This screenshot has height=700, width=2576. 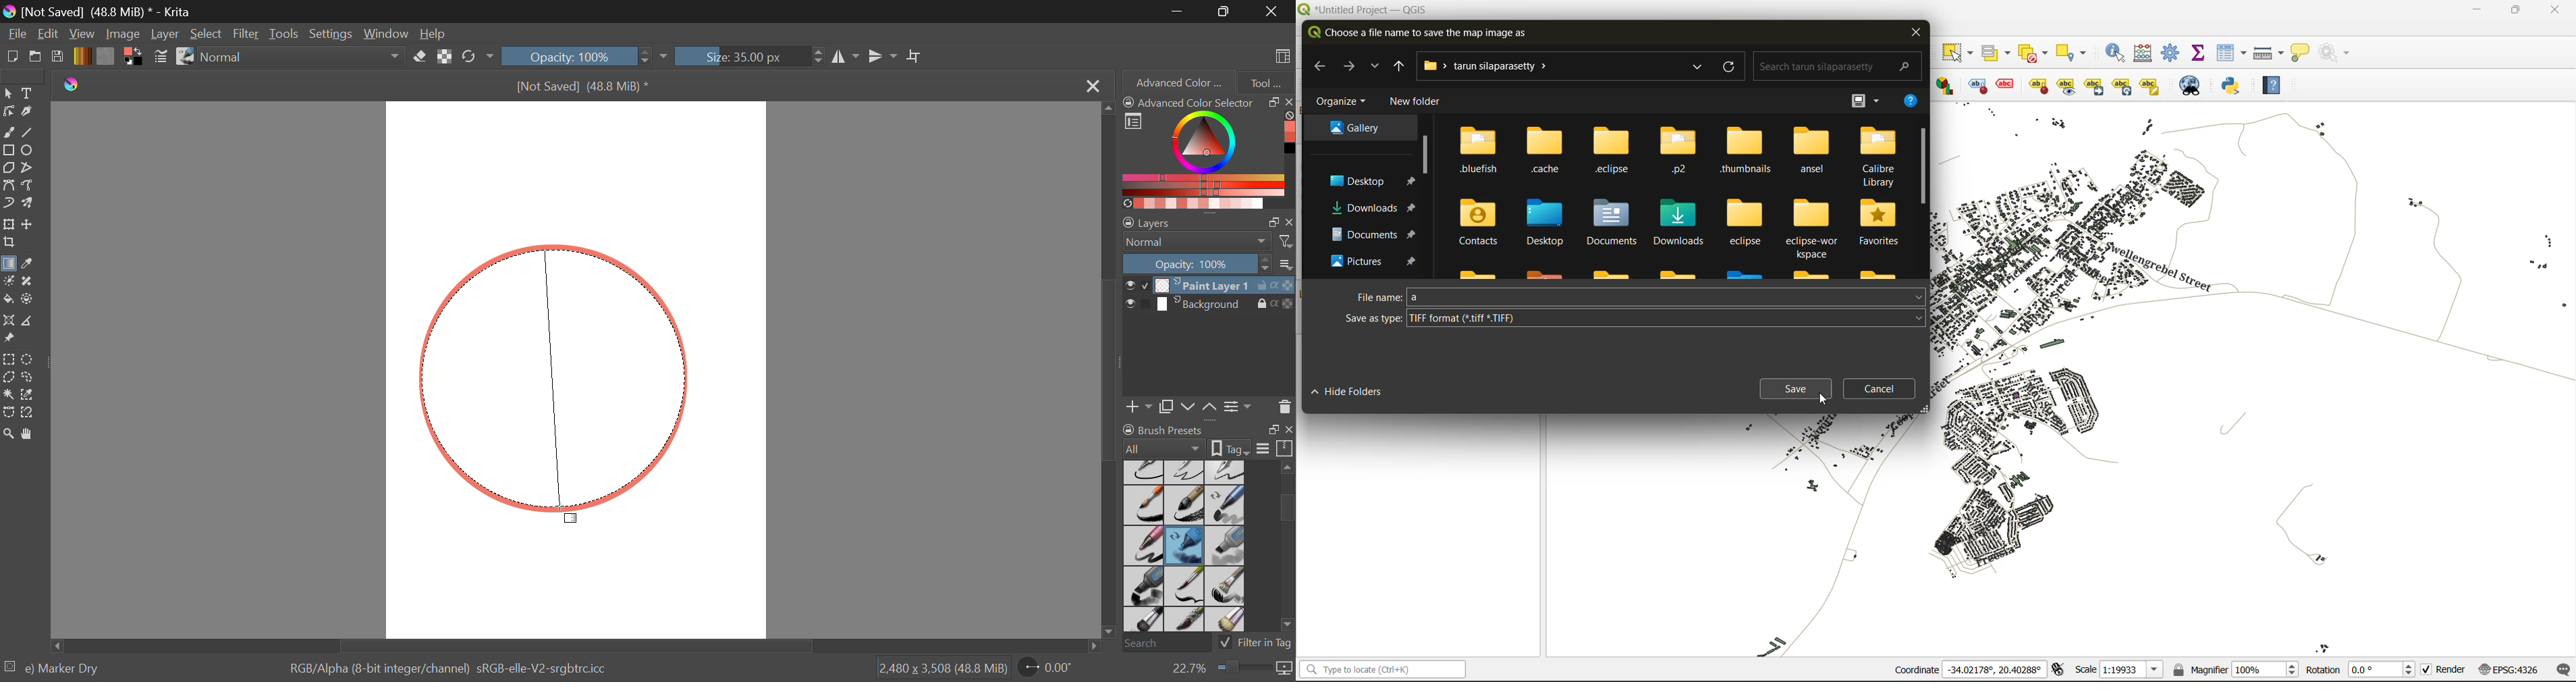 I want to click on Ink-7 Brush Rough, so click(x=1142, y=506).